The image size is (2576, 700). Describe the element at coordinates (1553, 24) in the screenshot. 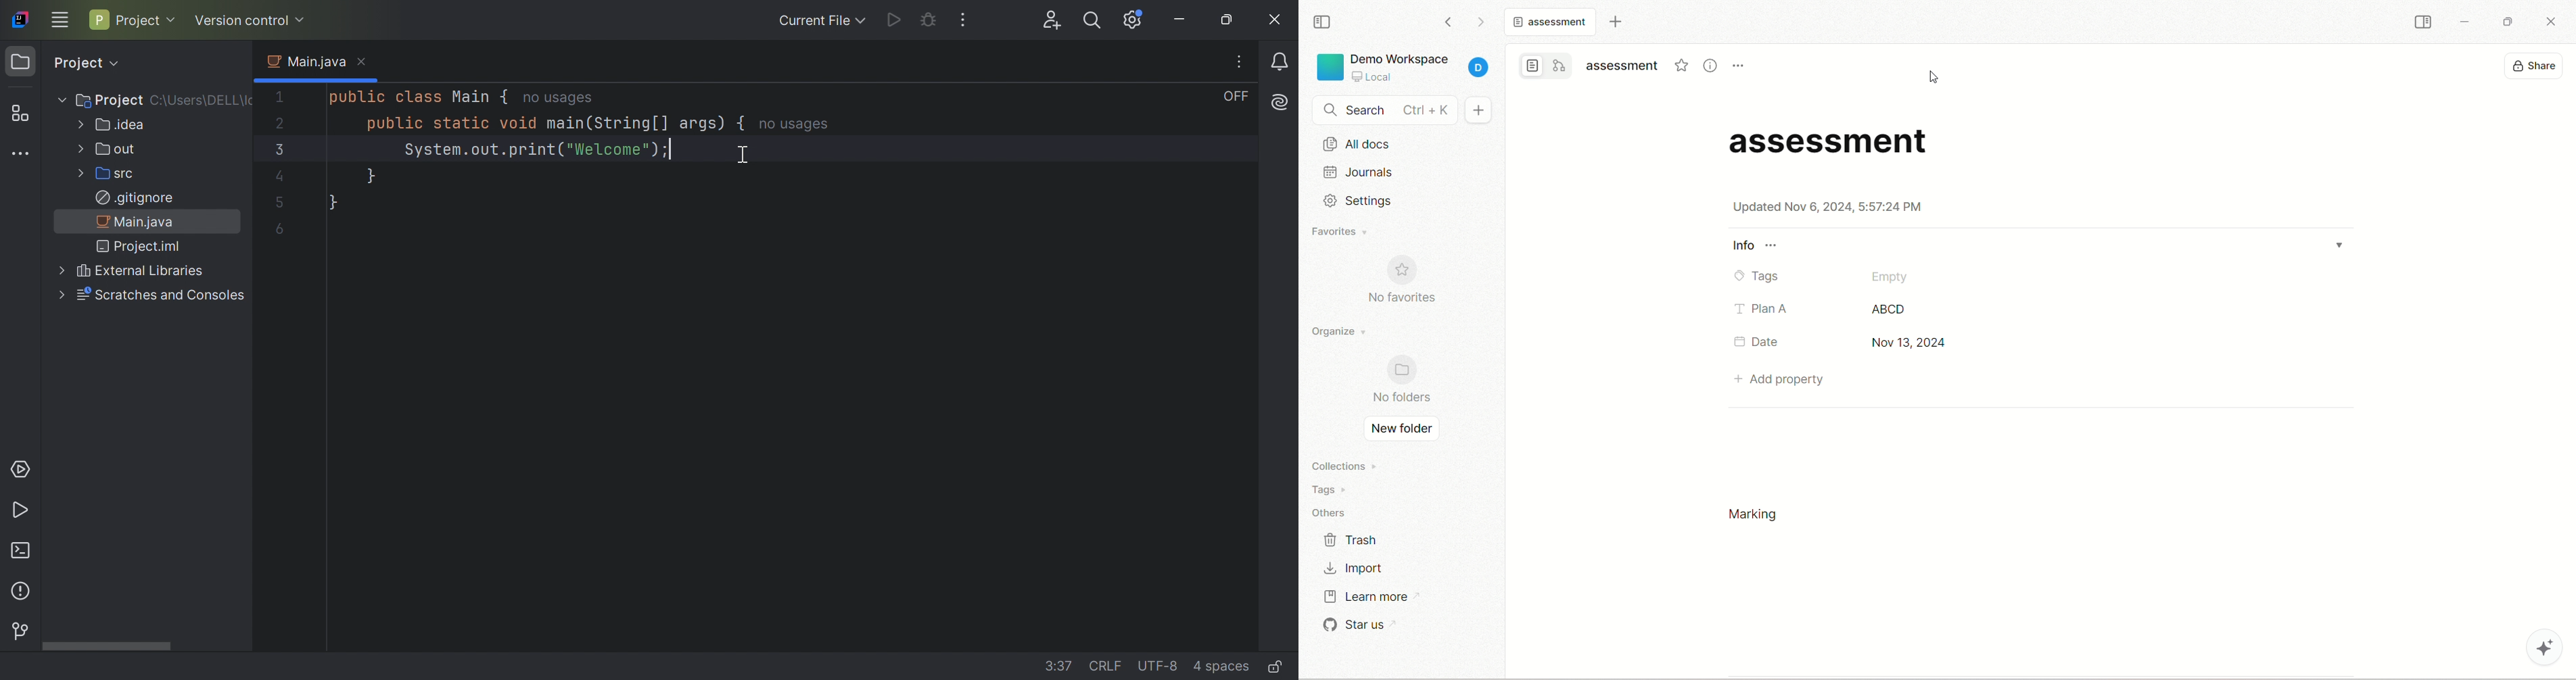

I see `assessment` at that location.